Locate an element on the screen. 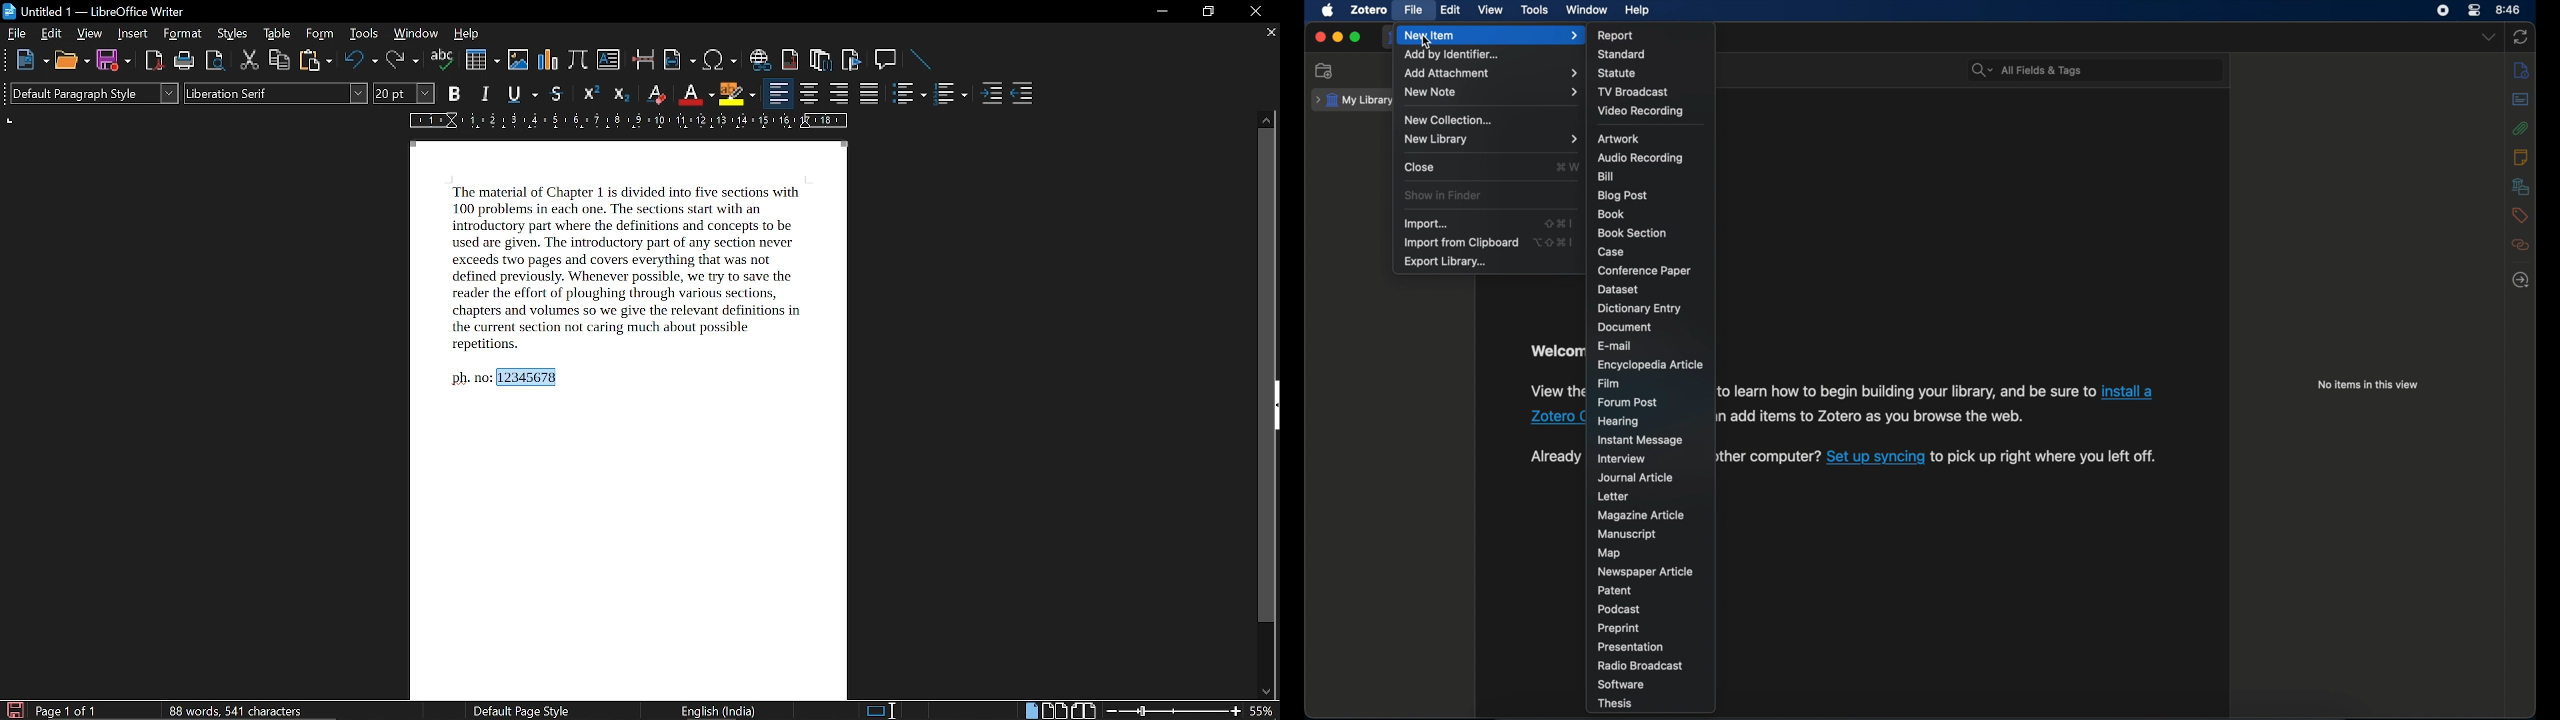 The image size is (2576, 728). 88 words, 541 characters is located at coordinates (235, 710).